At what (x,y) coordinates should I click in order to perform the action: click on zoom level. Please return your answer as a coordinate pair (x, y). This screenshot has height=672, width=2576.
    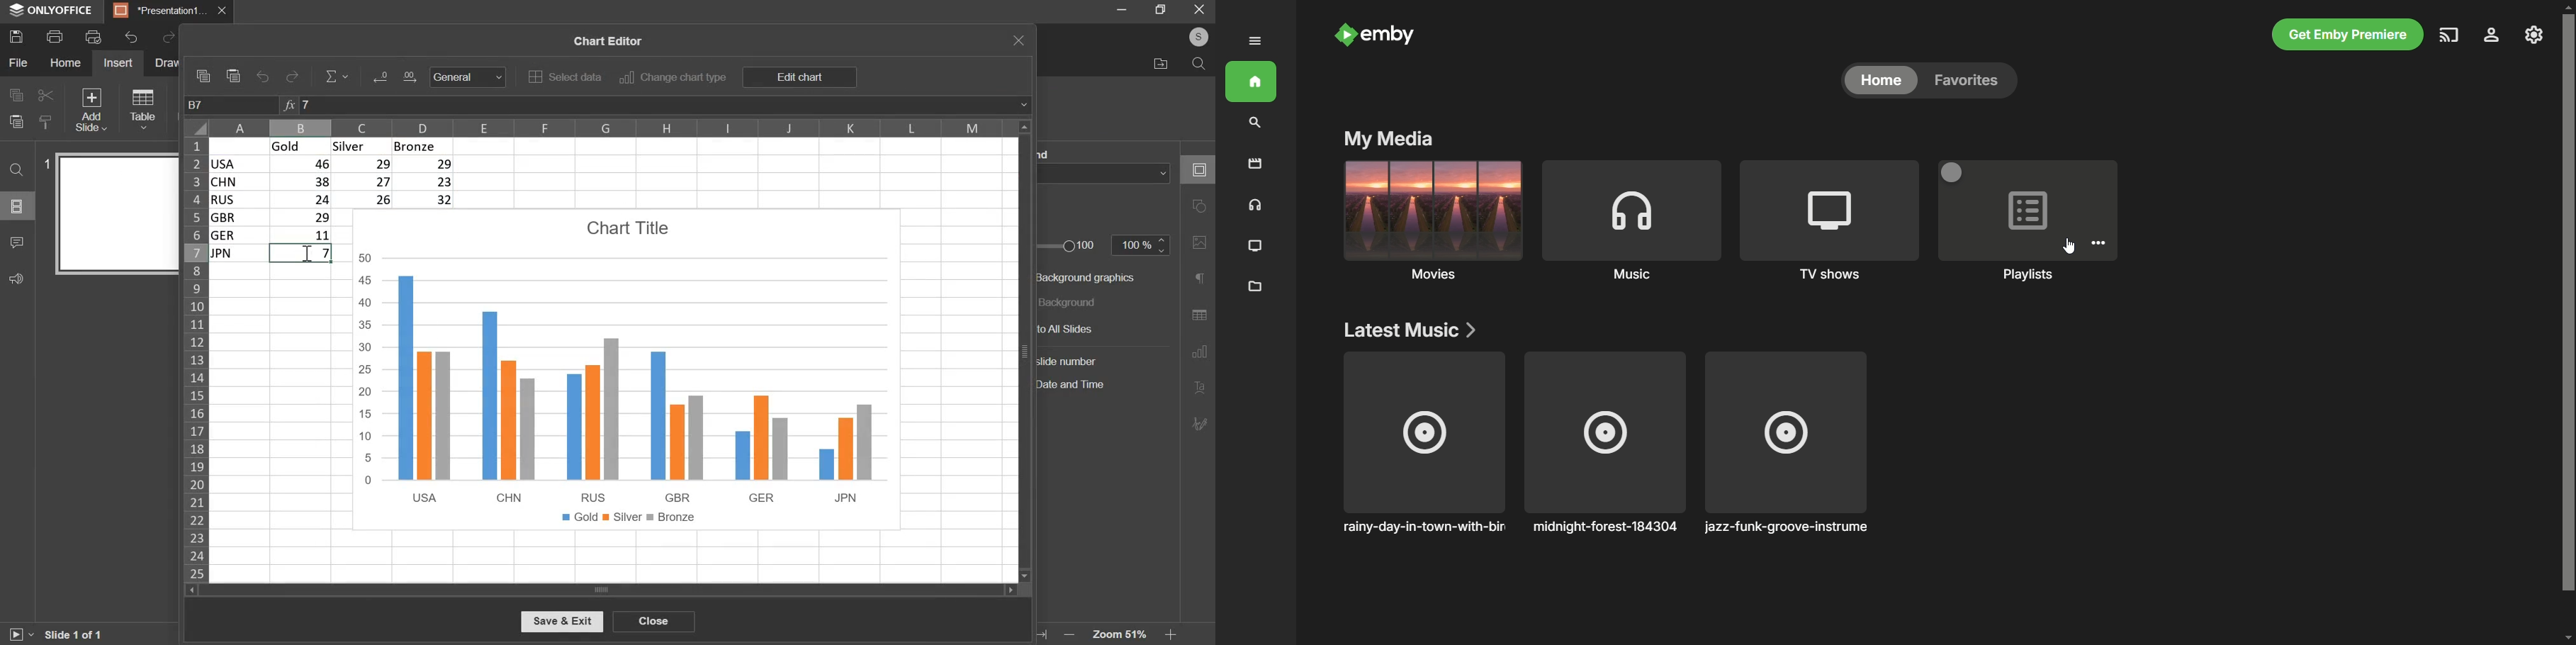
    Looking at the image, I should click on (1119, 634).